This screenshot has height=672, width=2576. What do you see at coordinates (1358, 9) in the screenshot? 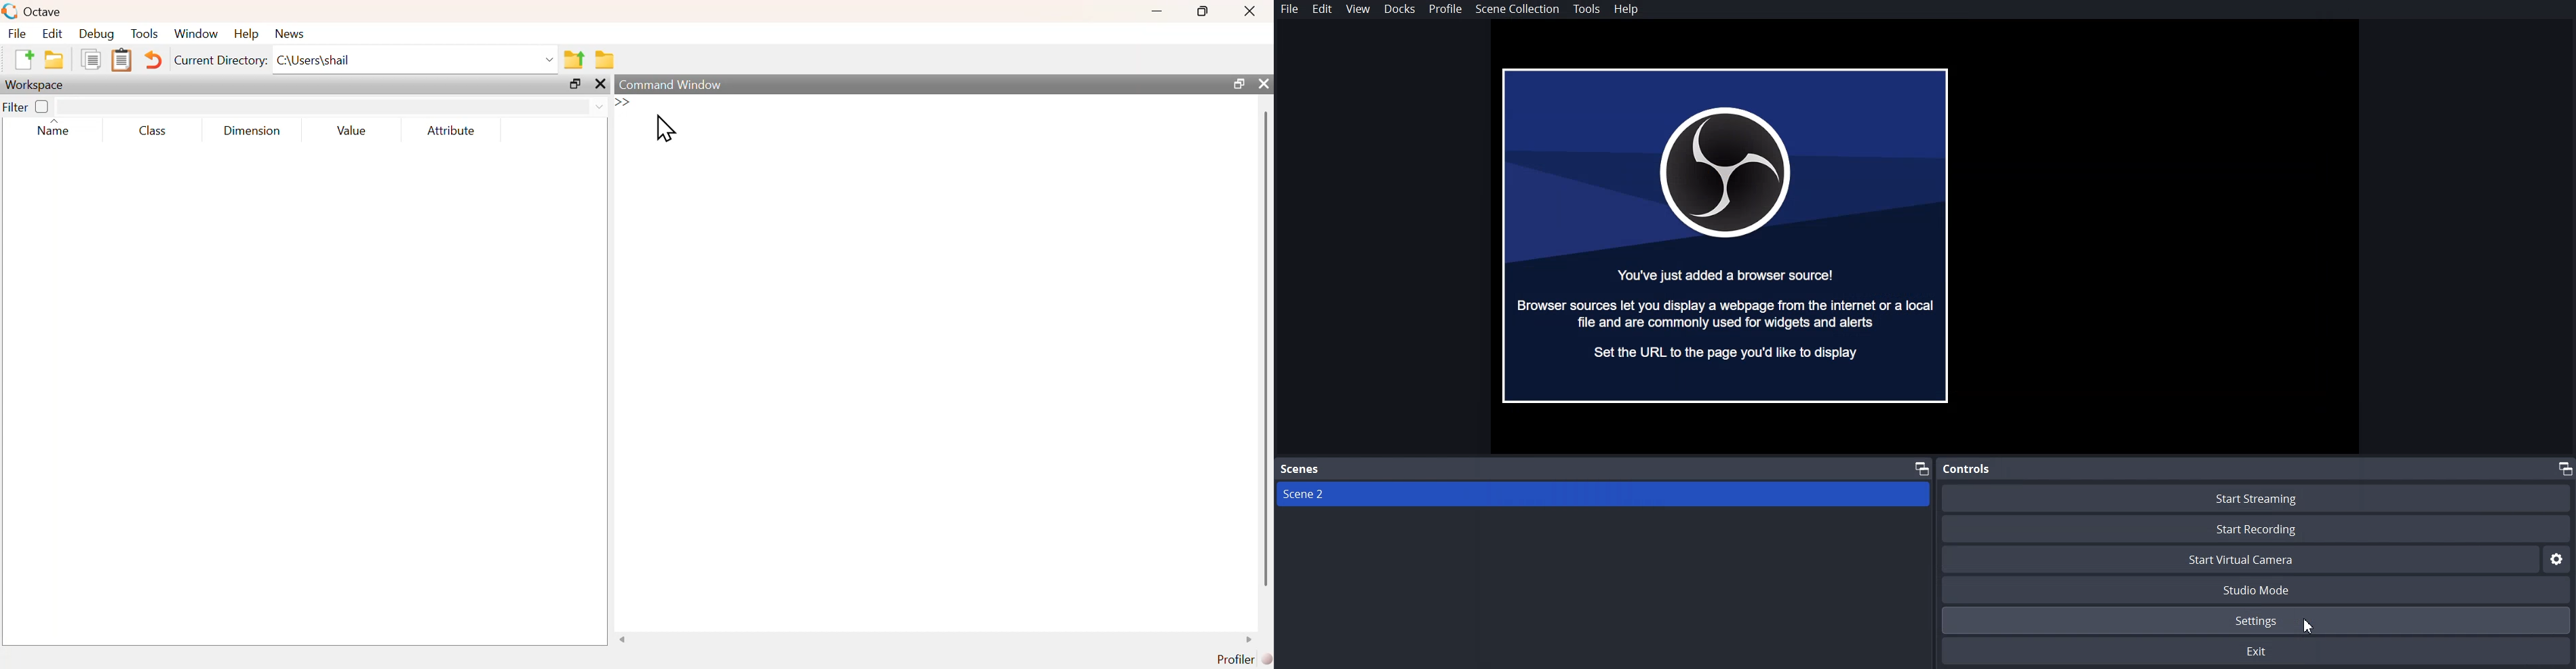
I see `View` at bounding box center [1358, 9].